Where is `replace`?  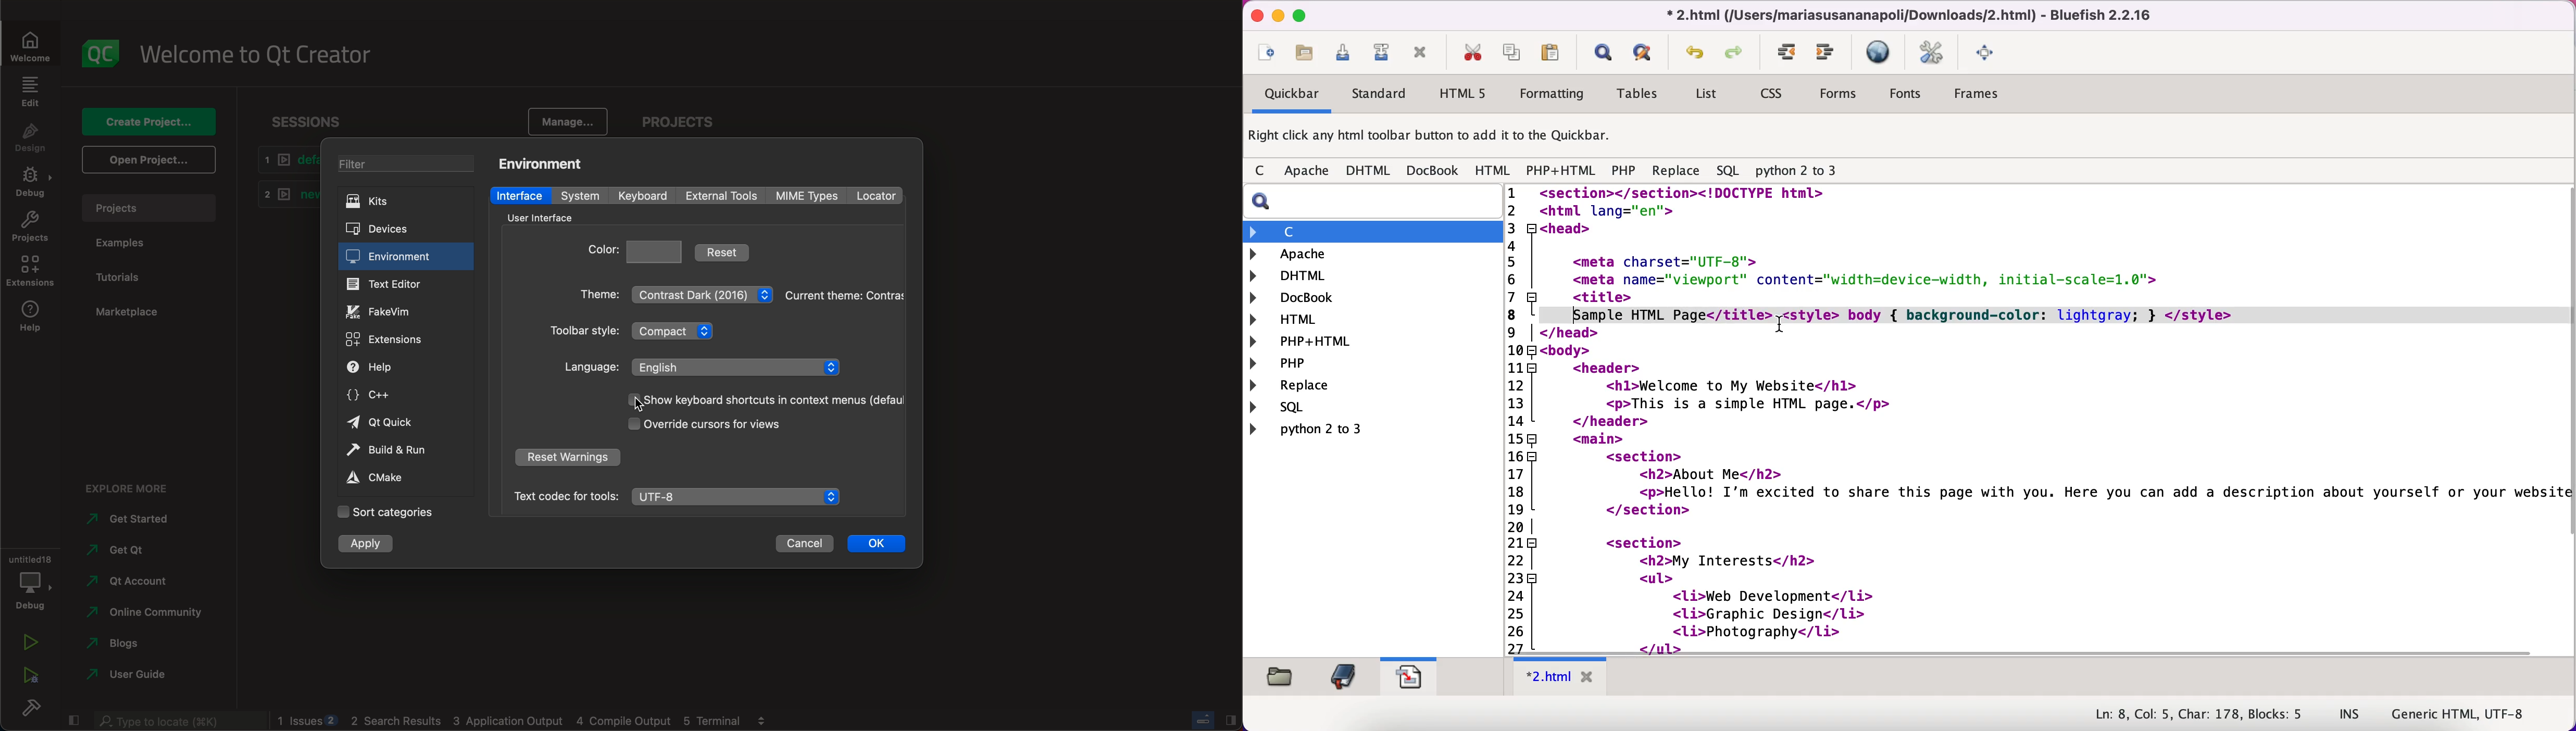 replace is located at coordinates (1676, 173).